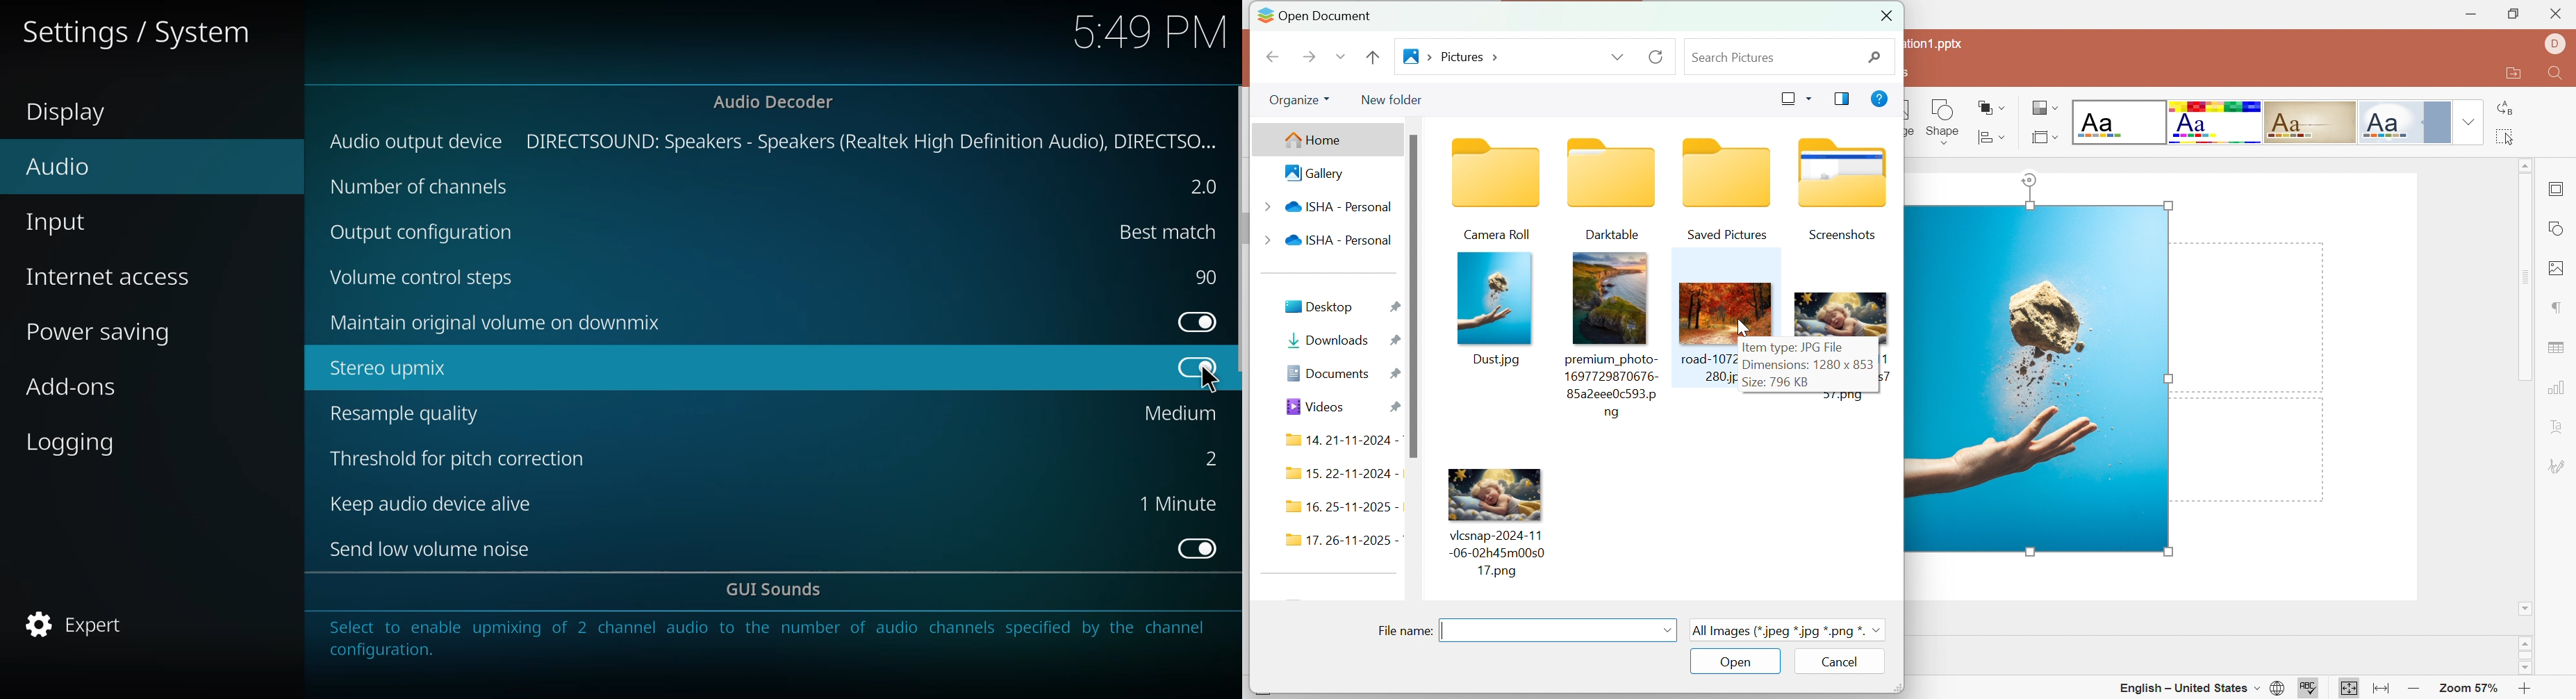 The width and height of the screenshot is (2576, 700). I want to click on Next, so click(1310, 56).